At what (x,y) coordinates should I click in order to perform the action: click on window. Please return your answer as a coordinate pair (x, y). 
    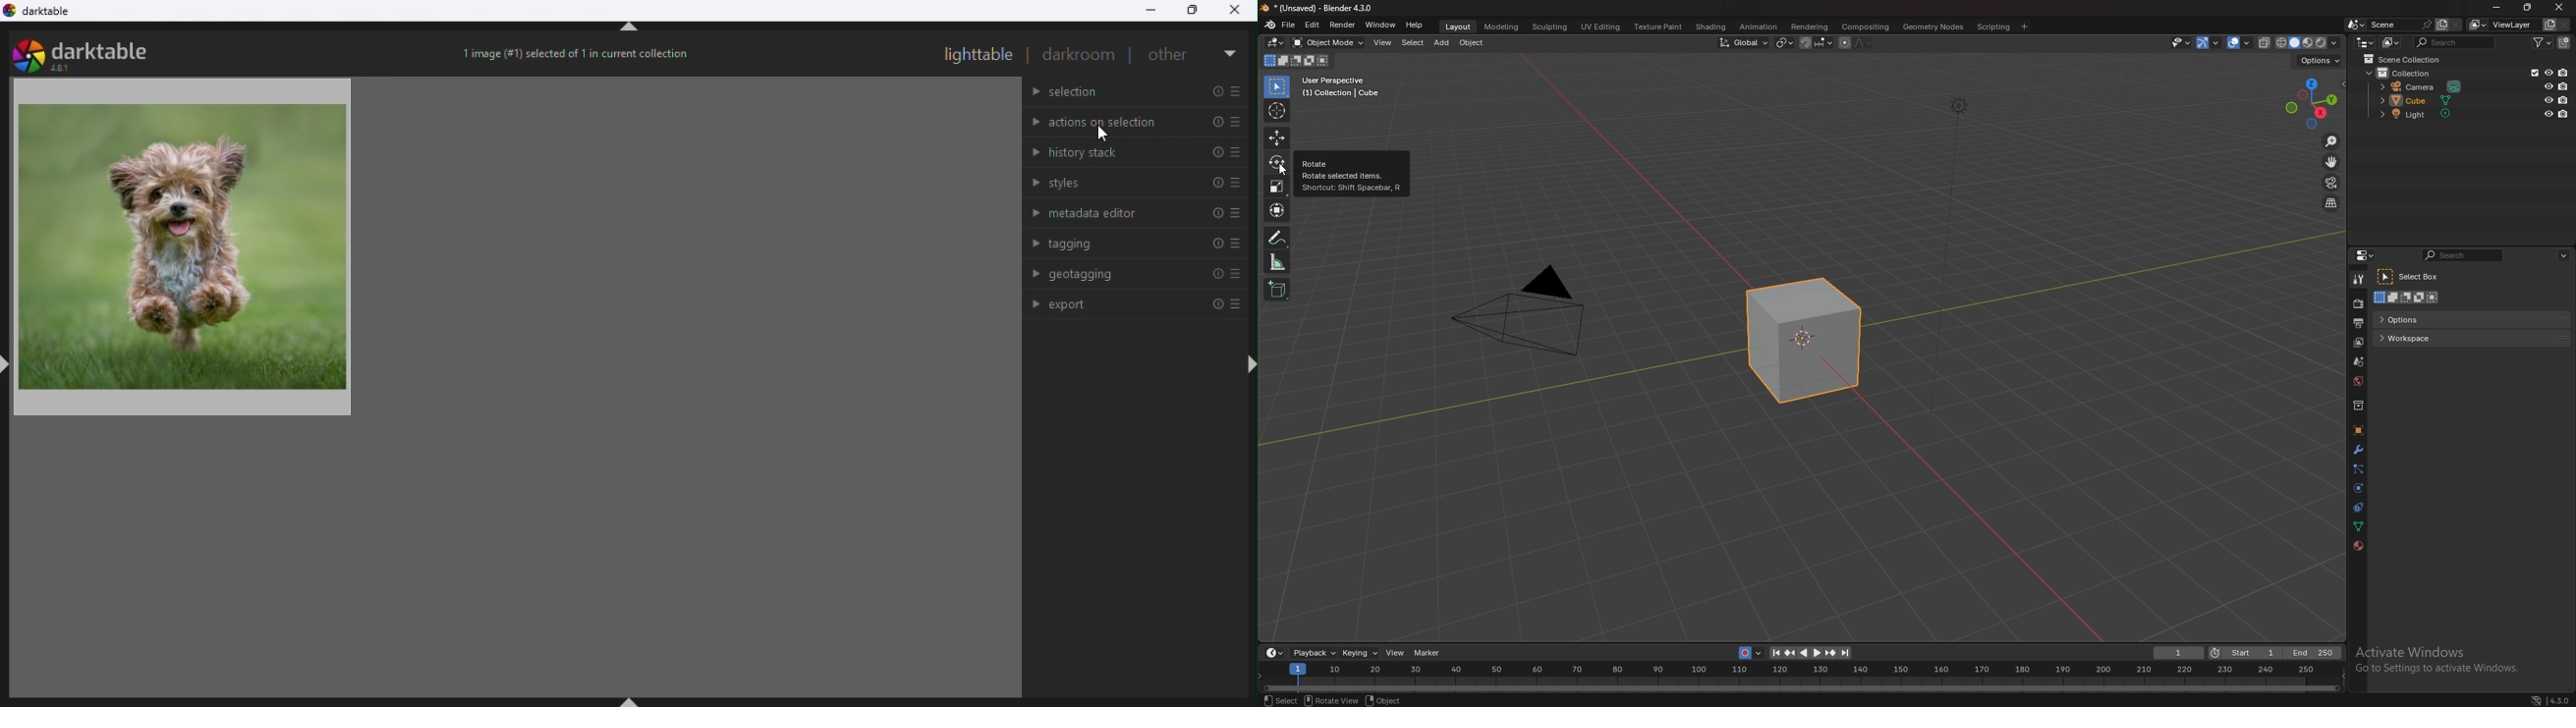
    Looking at the image, I should click on (1380, 25).